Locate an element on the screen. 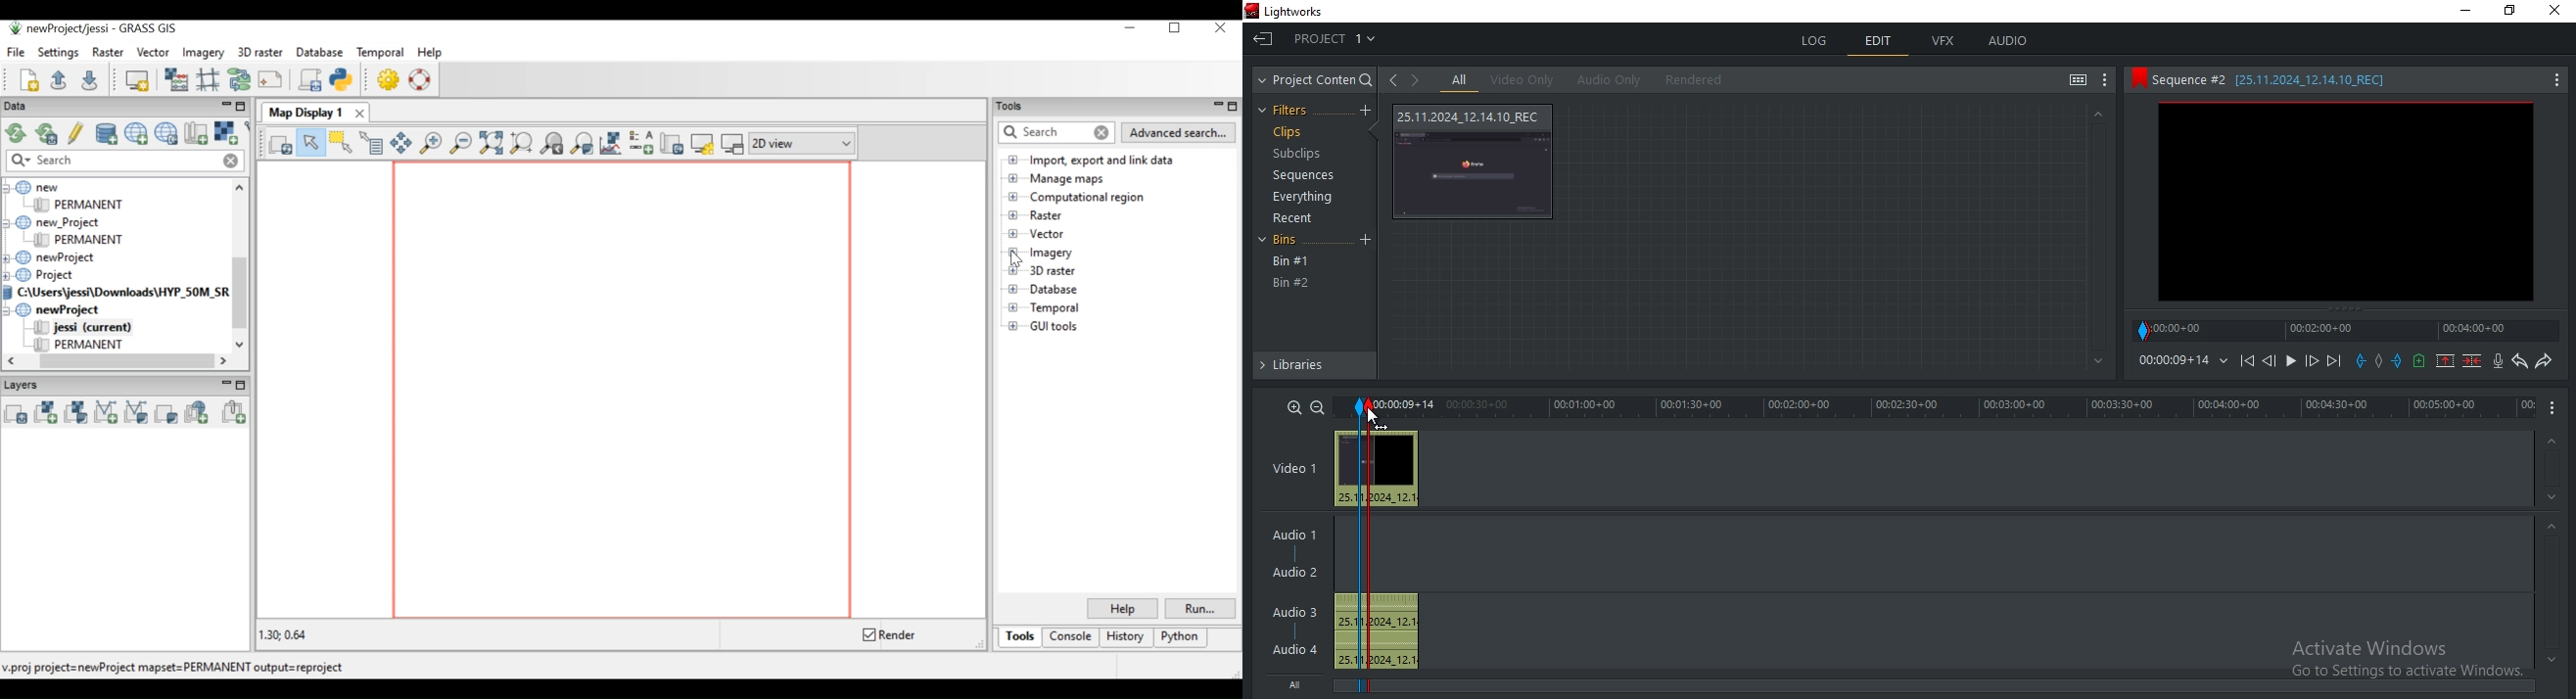  video 1 is located at coordinates (1294, 466).